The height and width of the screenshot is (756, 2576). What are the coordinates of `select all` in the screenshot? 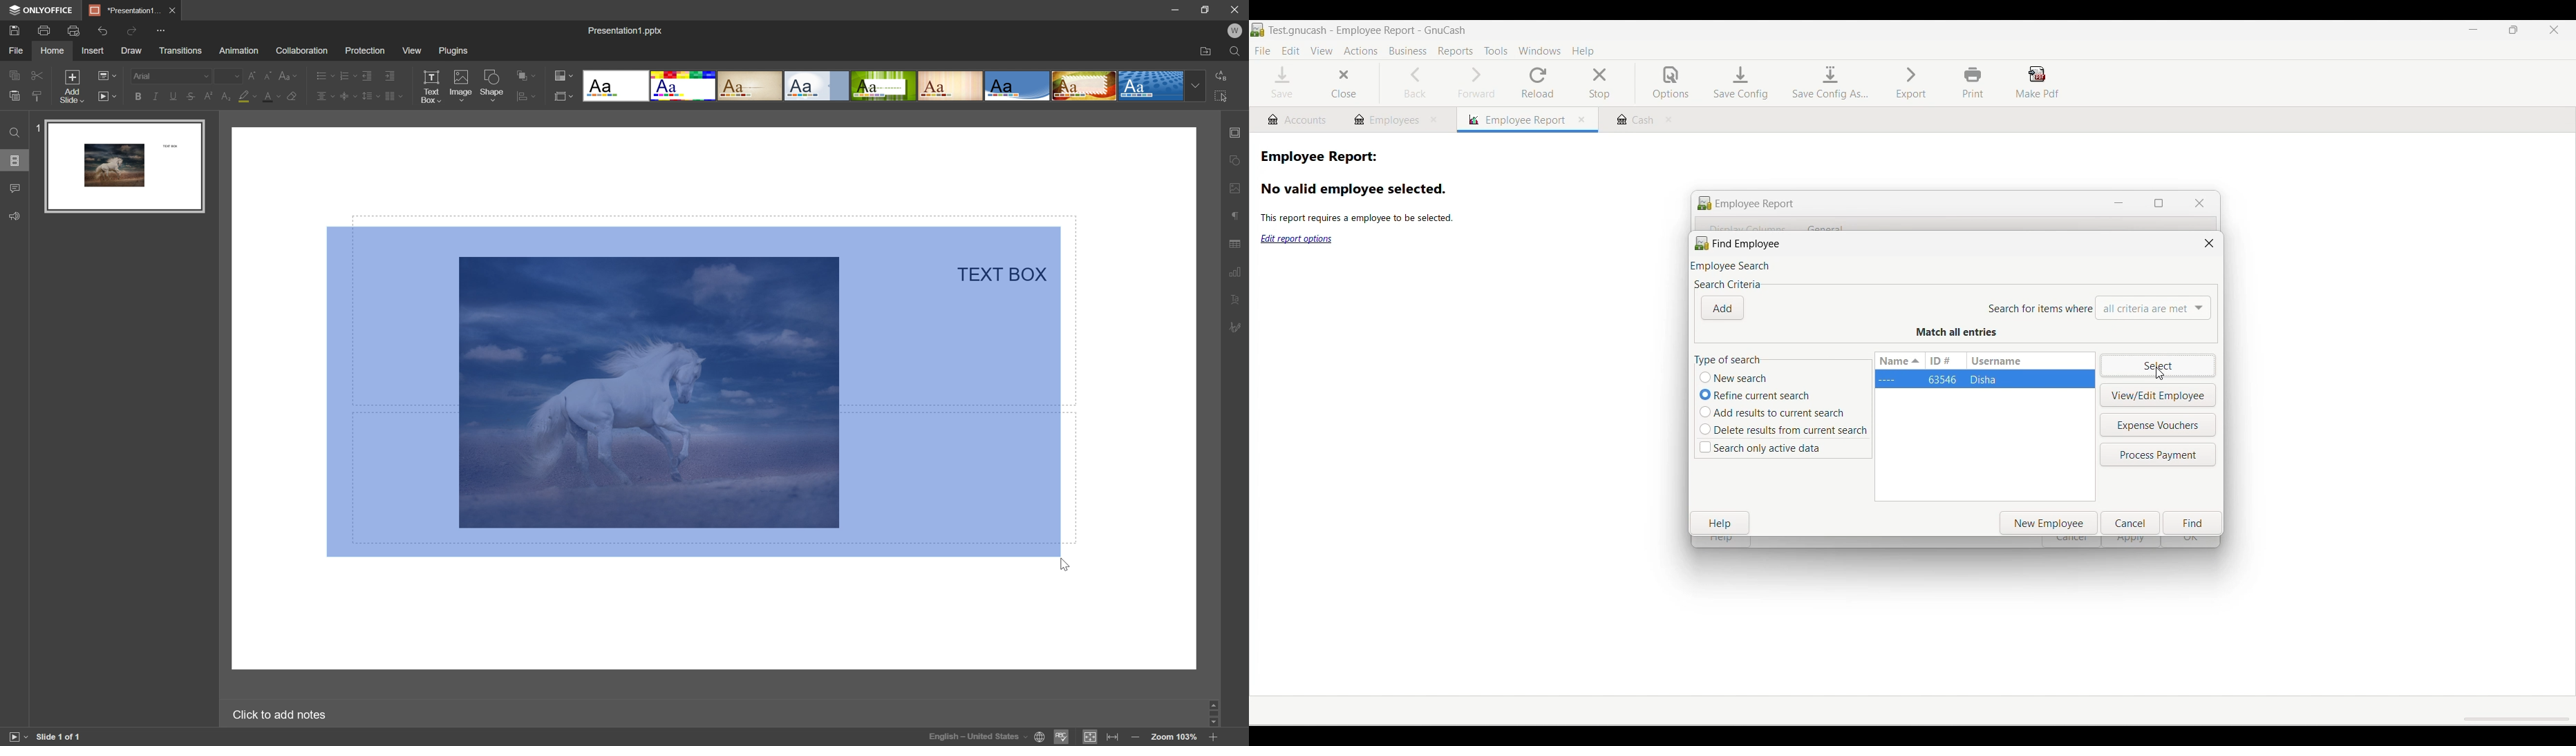 It's located at (1223, 96).